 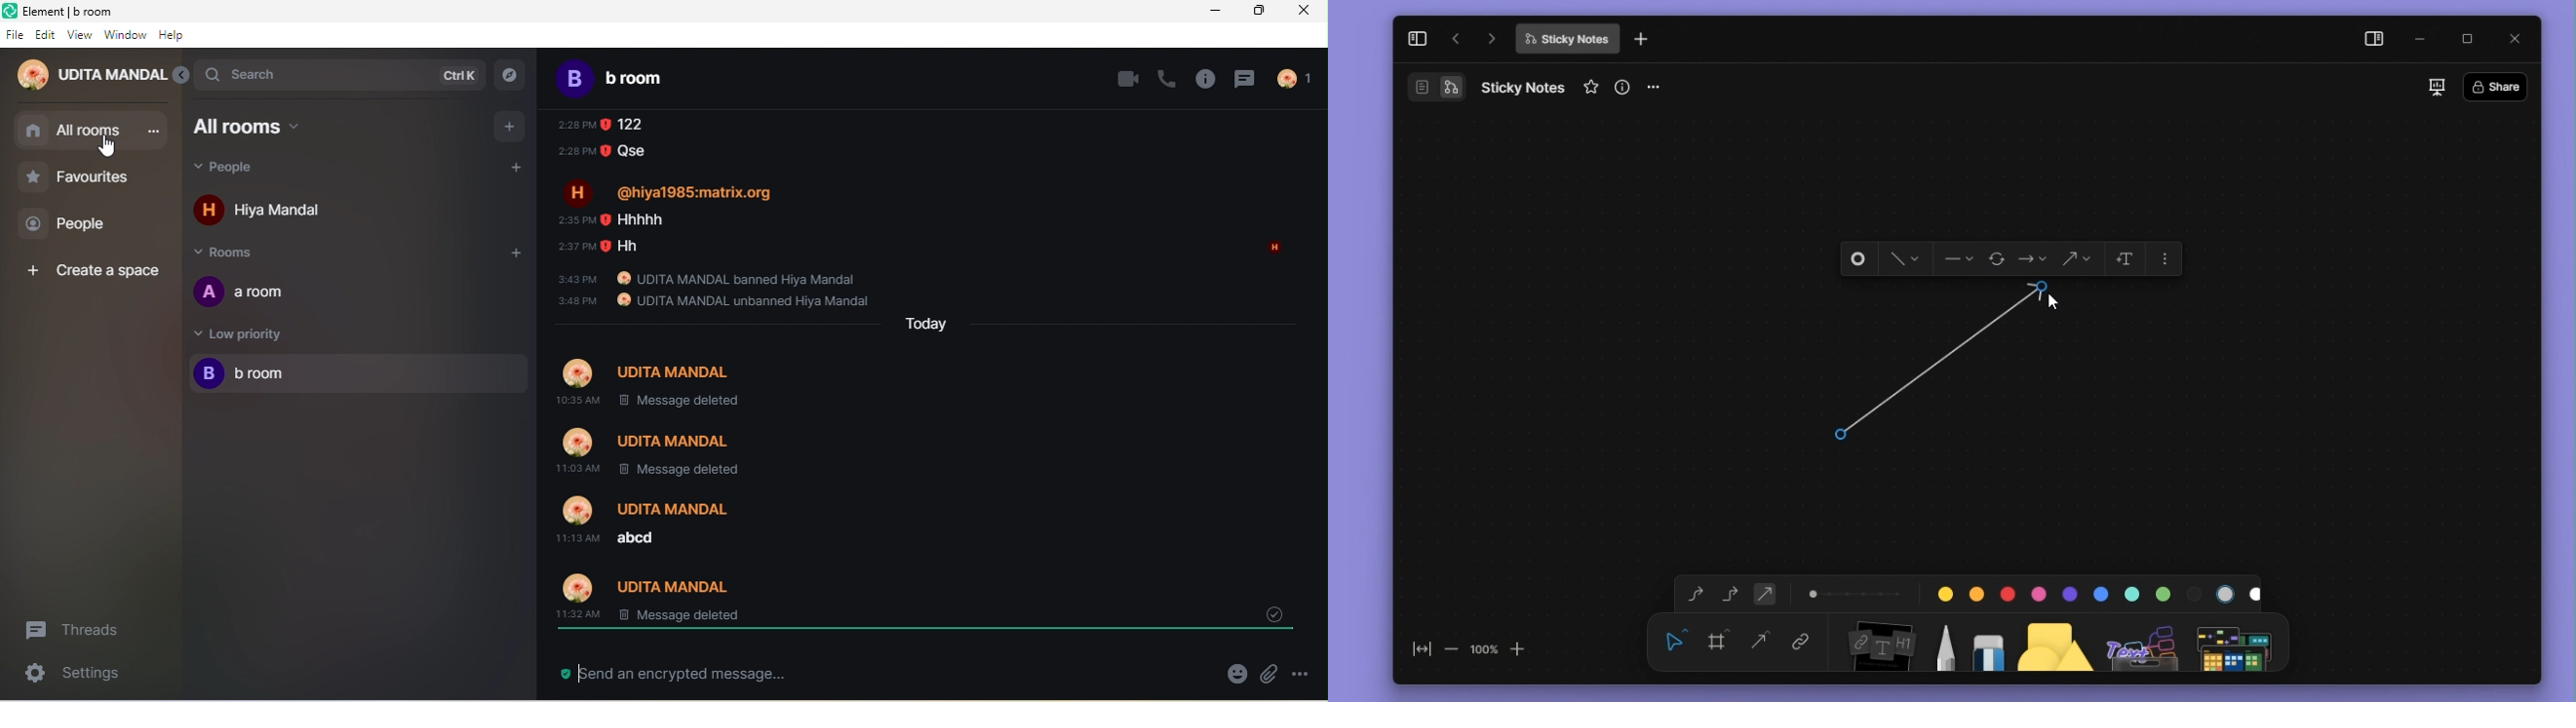 I want to click on add room, so click(x=515, y=253).